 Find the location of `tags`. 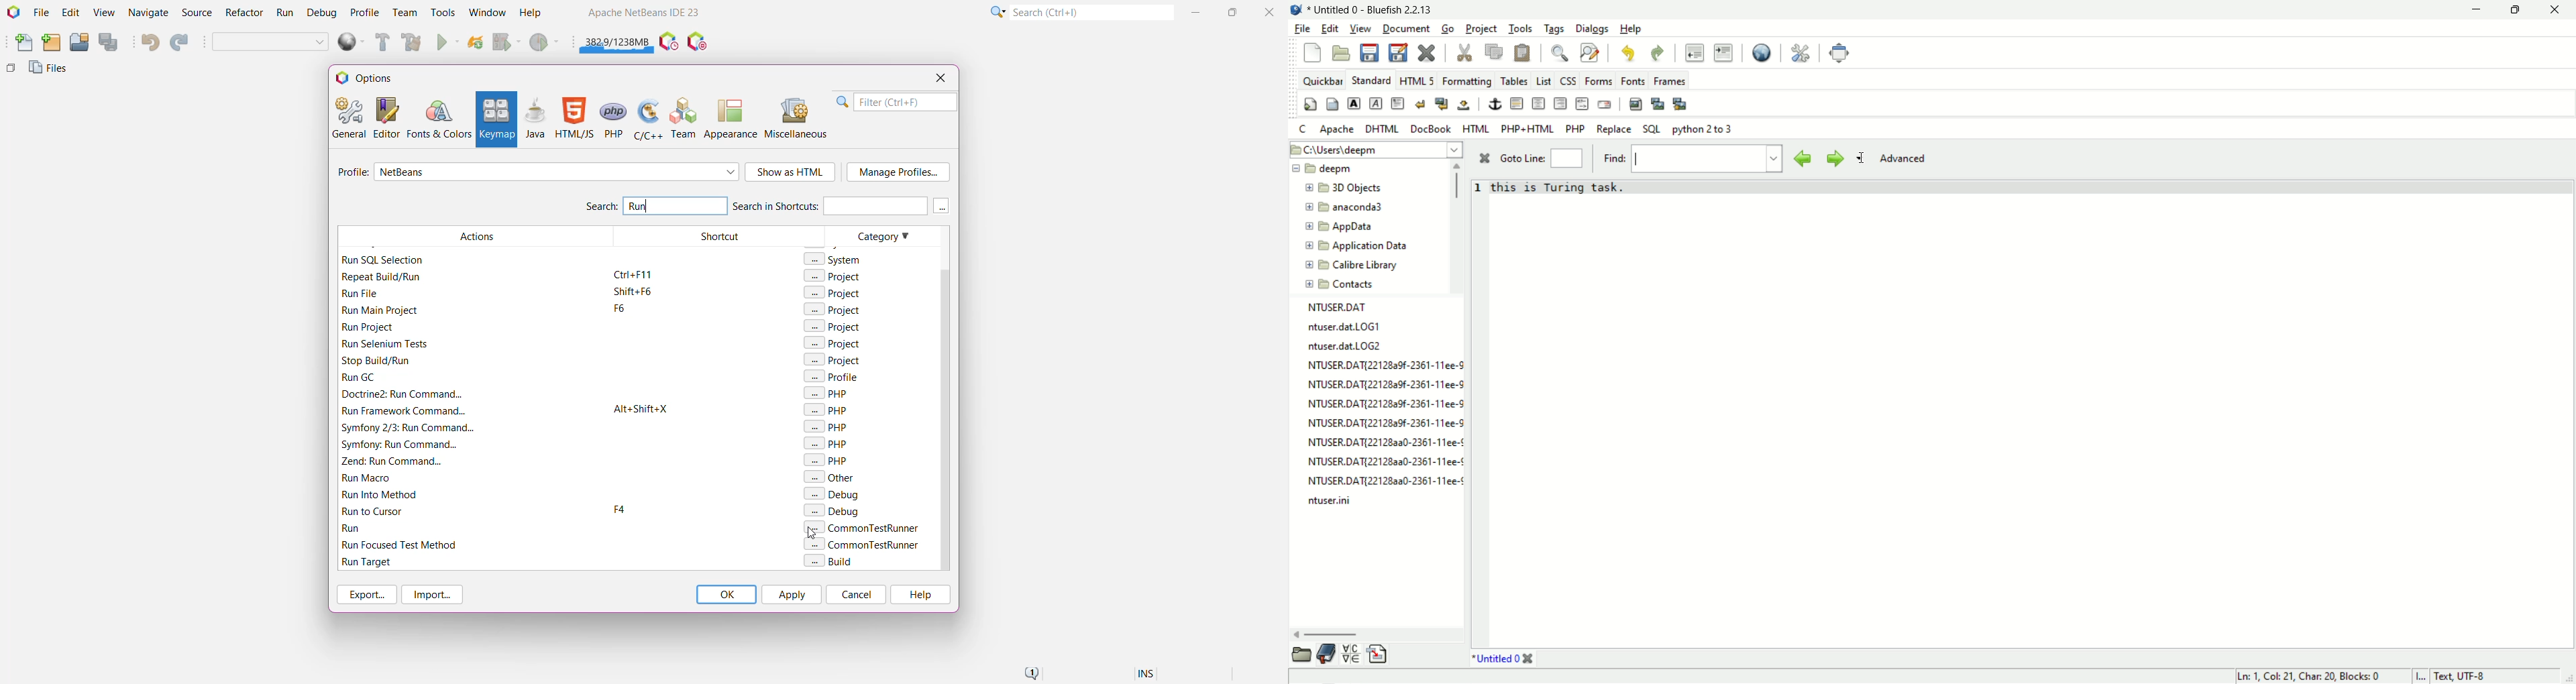

tags is located at coordinates (1554, 29).